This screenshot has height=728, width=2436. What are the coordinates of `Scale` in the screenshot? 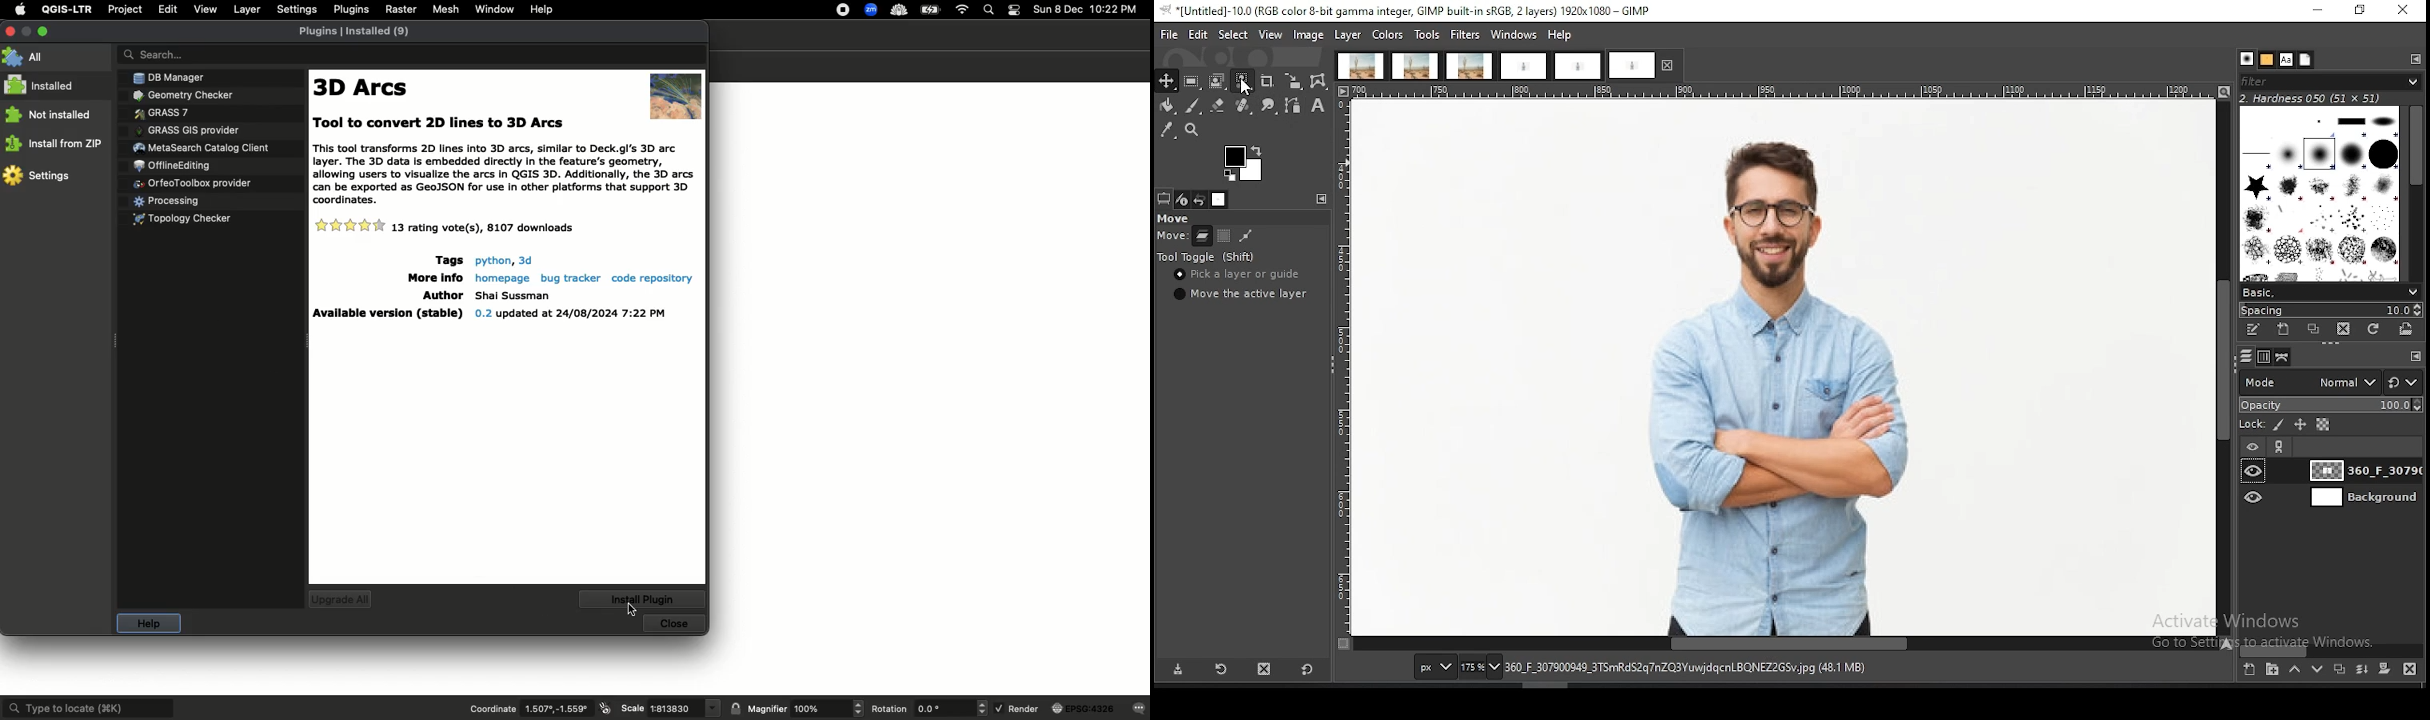 It's located at (633, 707).